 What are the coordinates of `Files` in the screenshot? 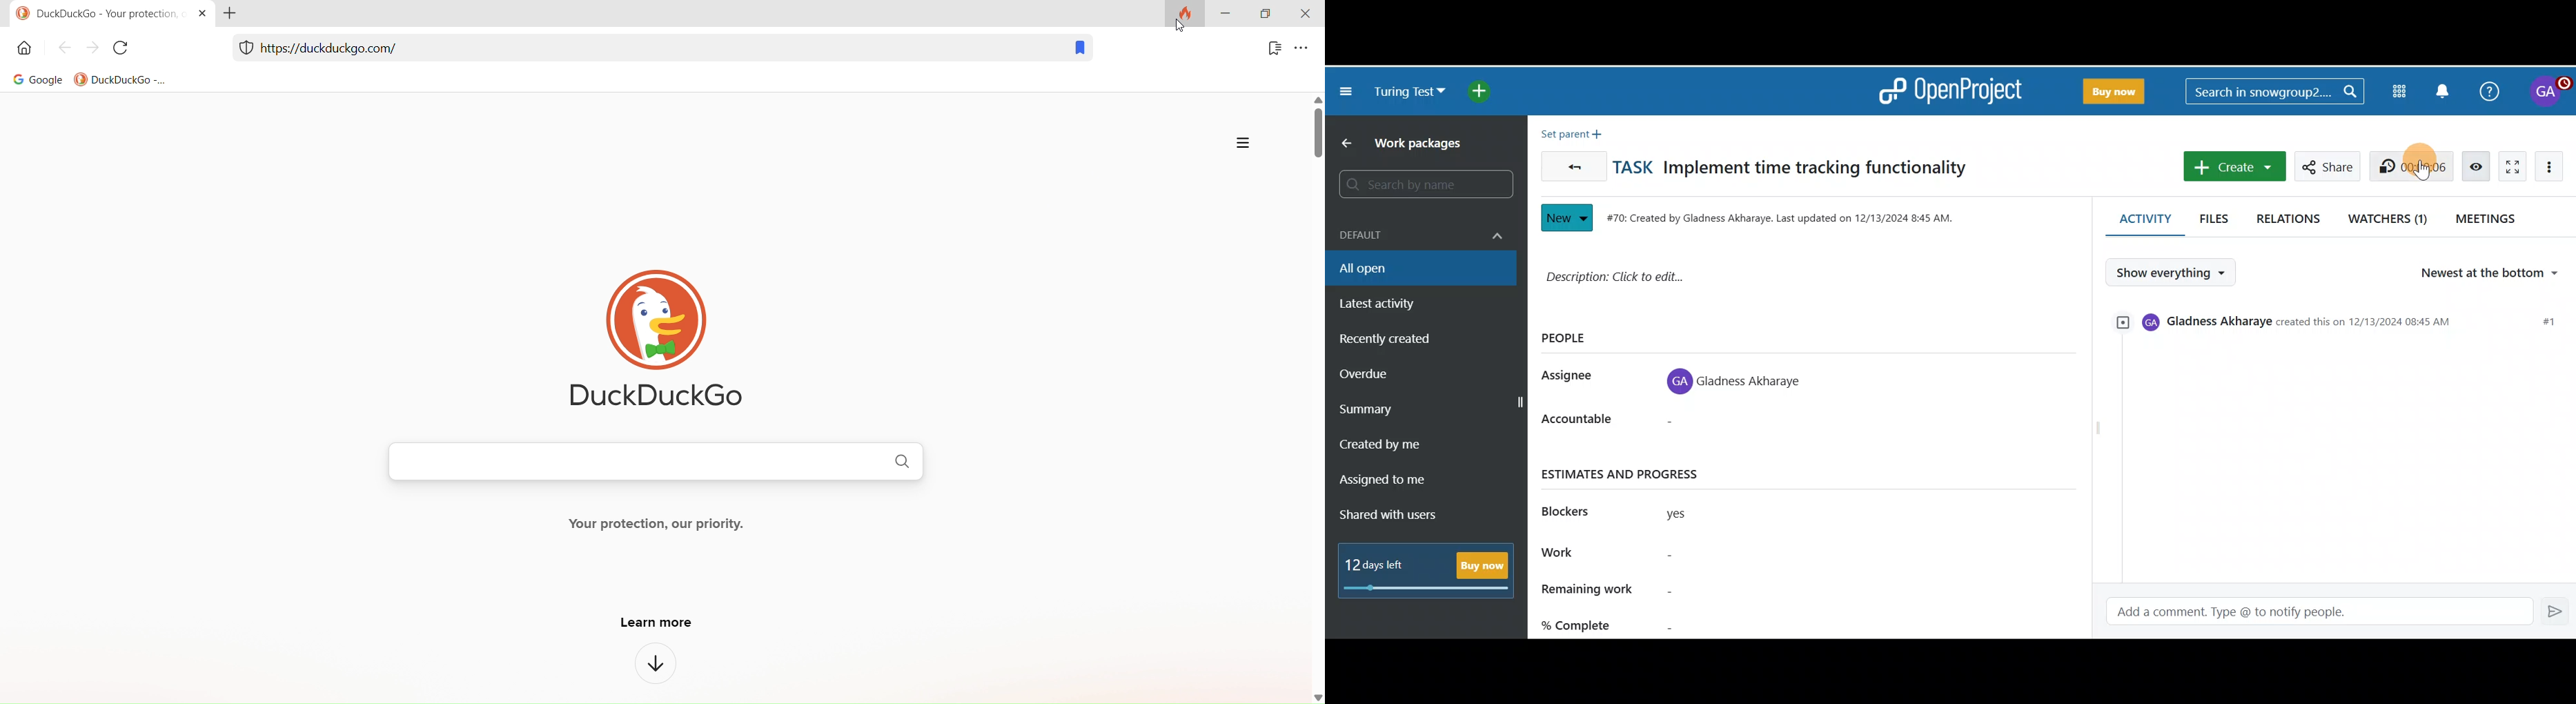 It's located at (2215, 214).